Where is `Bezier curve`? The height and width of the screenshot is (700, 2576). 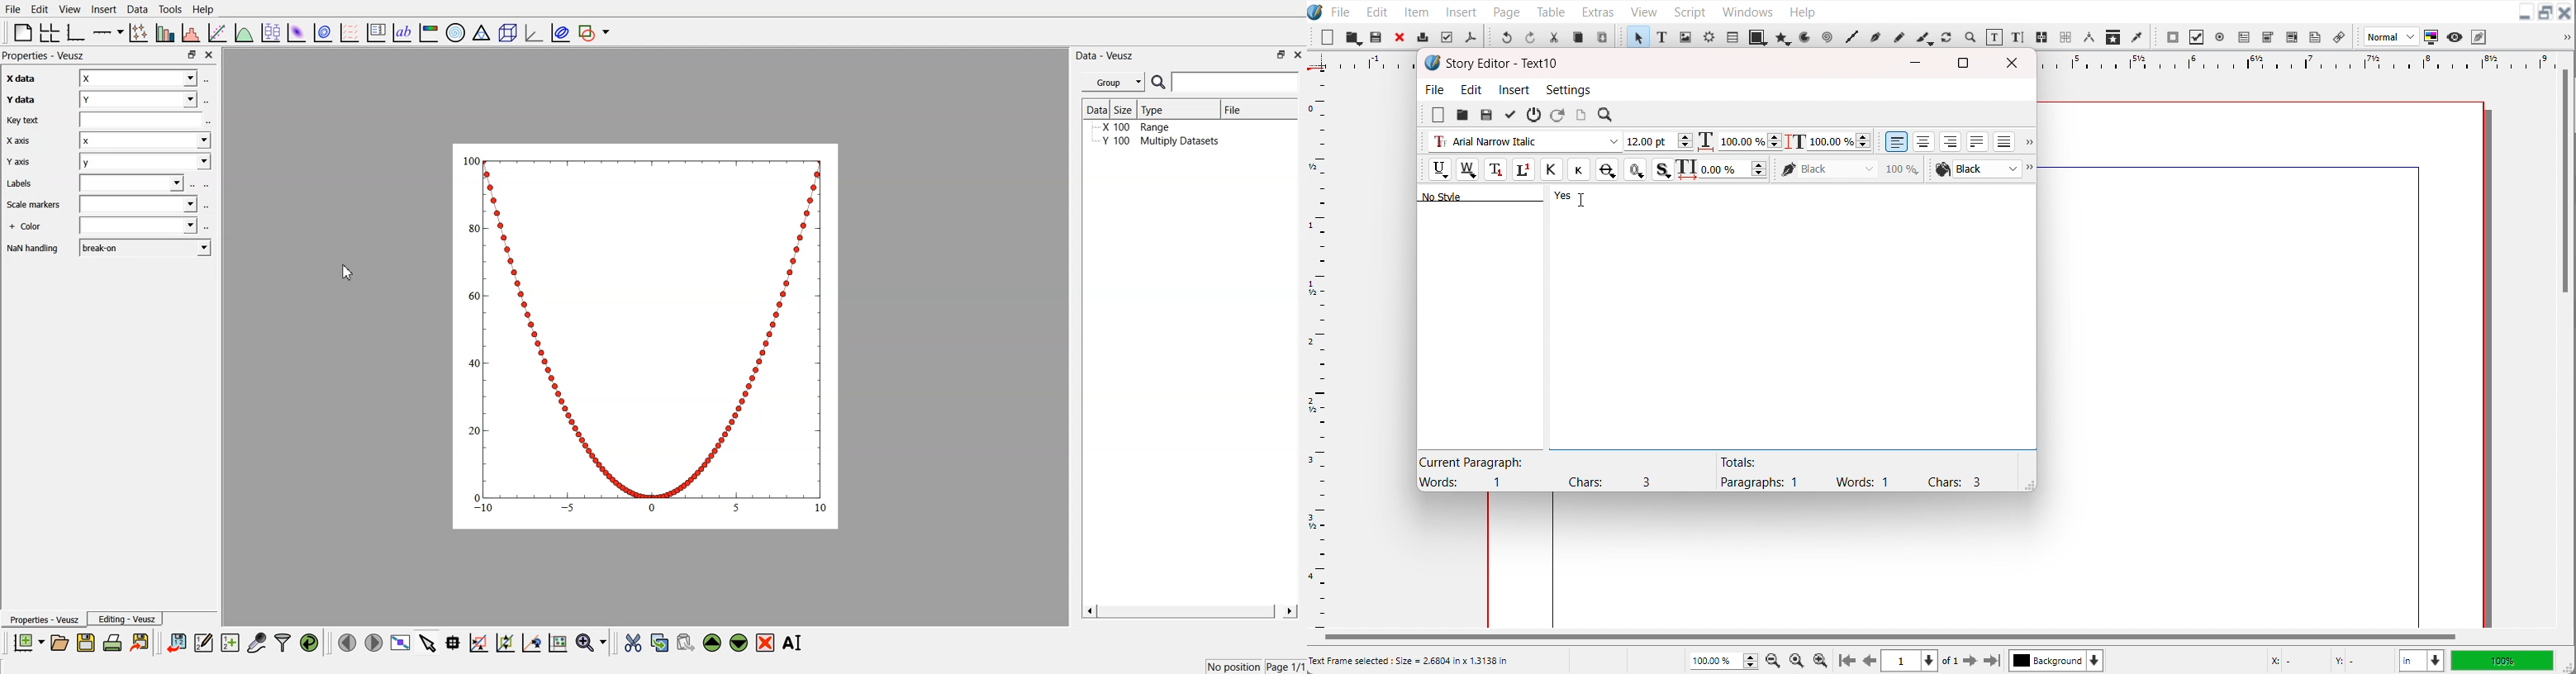
Bezier curve is located at coordinates (1875, 37).